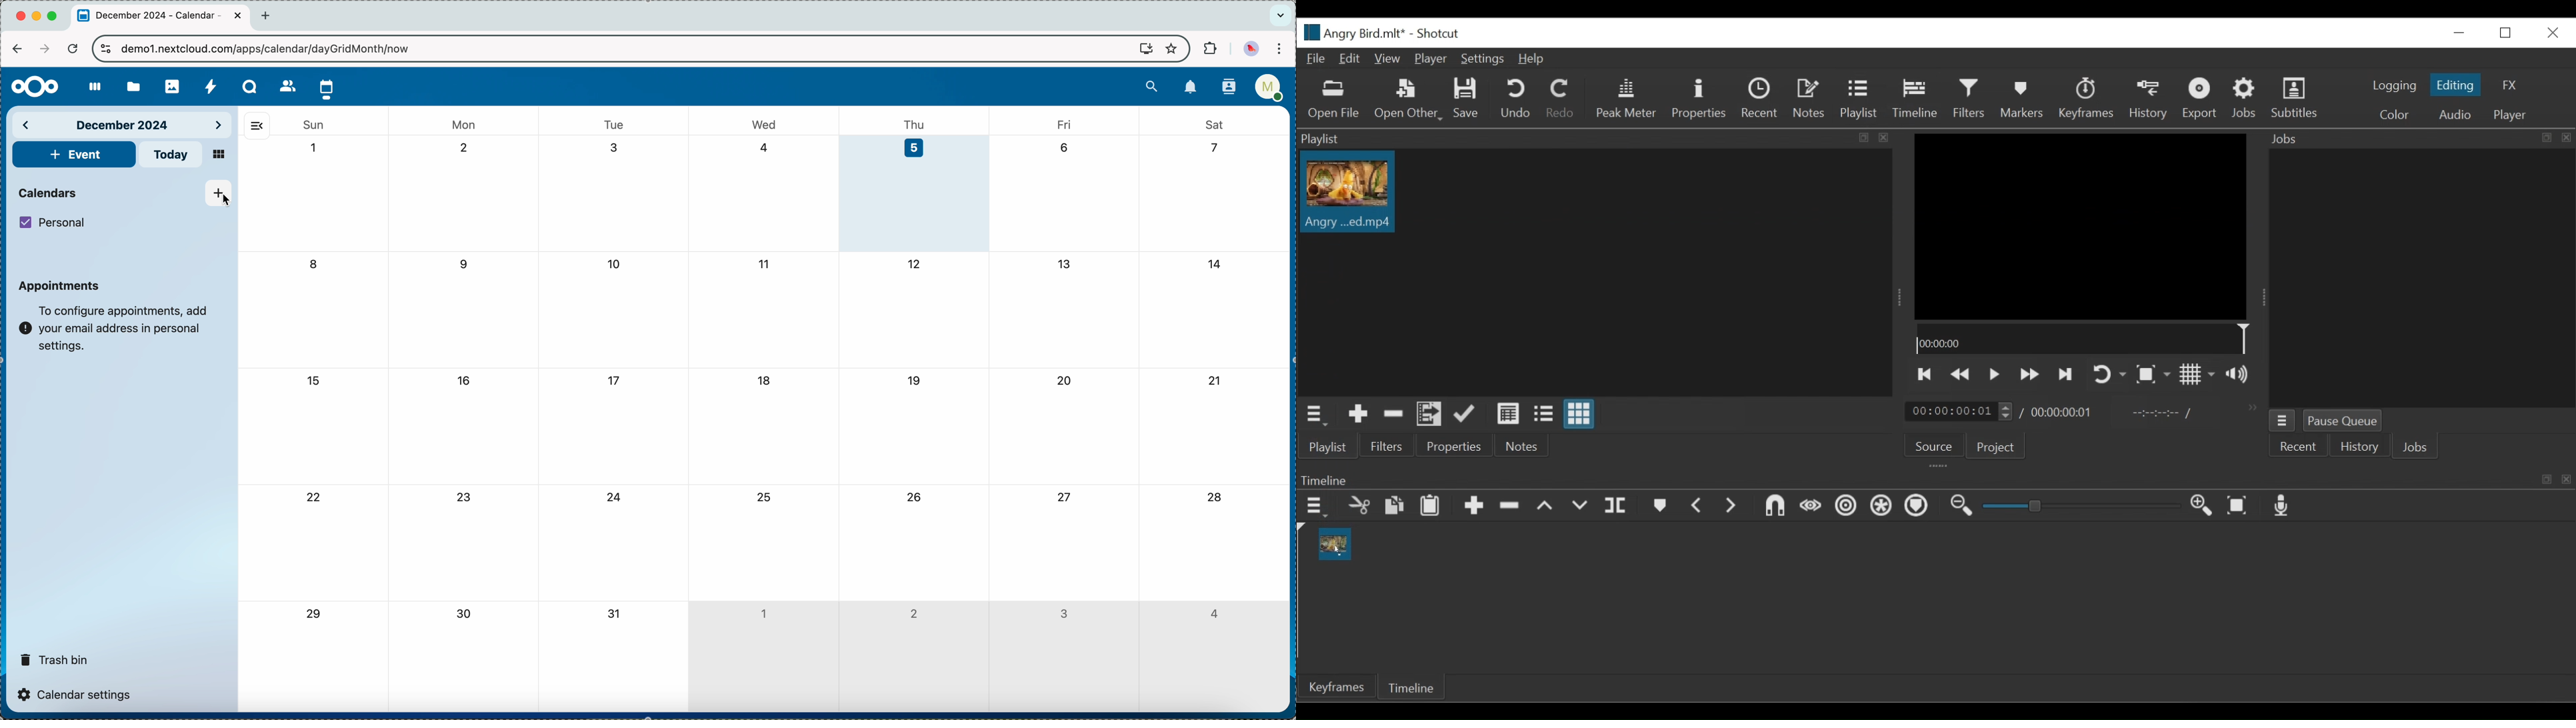  Describe the element at coordinates (616, 265) in the screenshot. I see `10` at that location.